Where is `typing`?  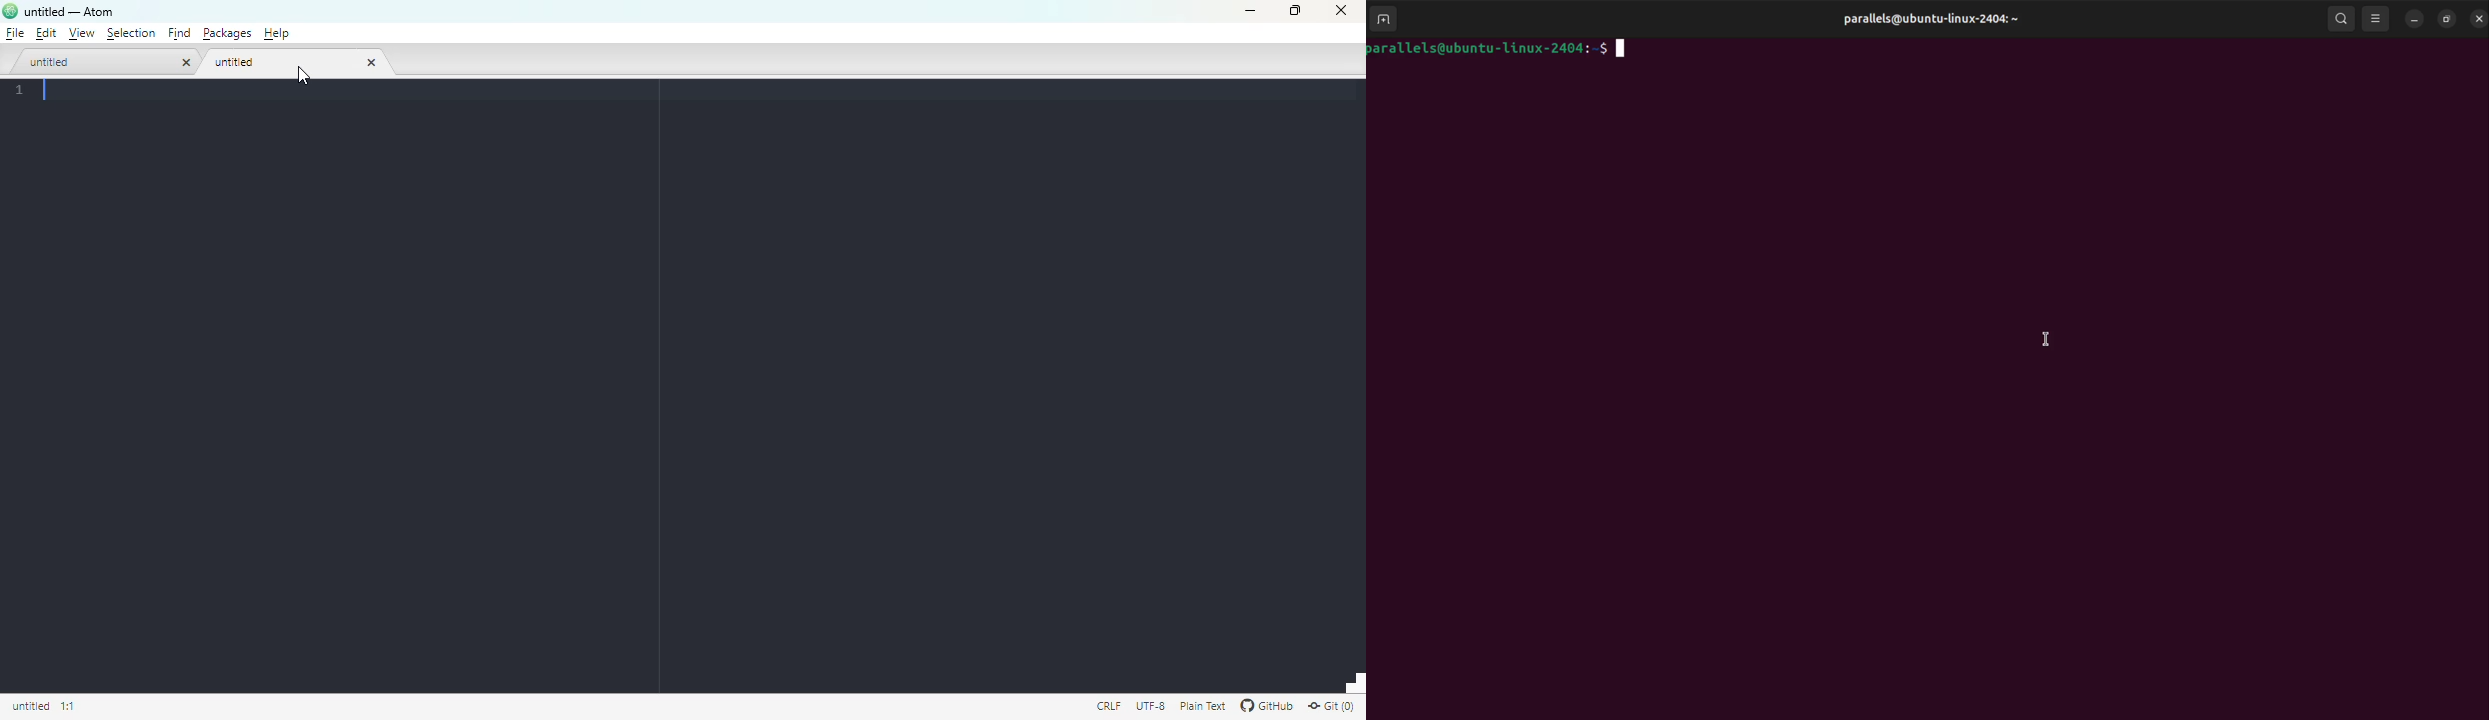
typing is located at coordinates (44, 92).